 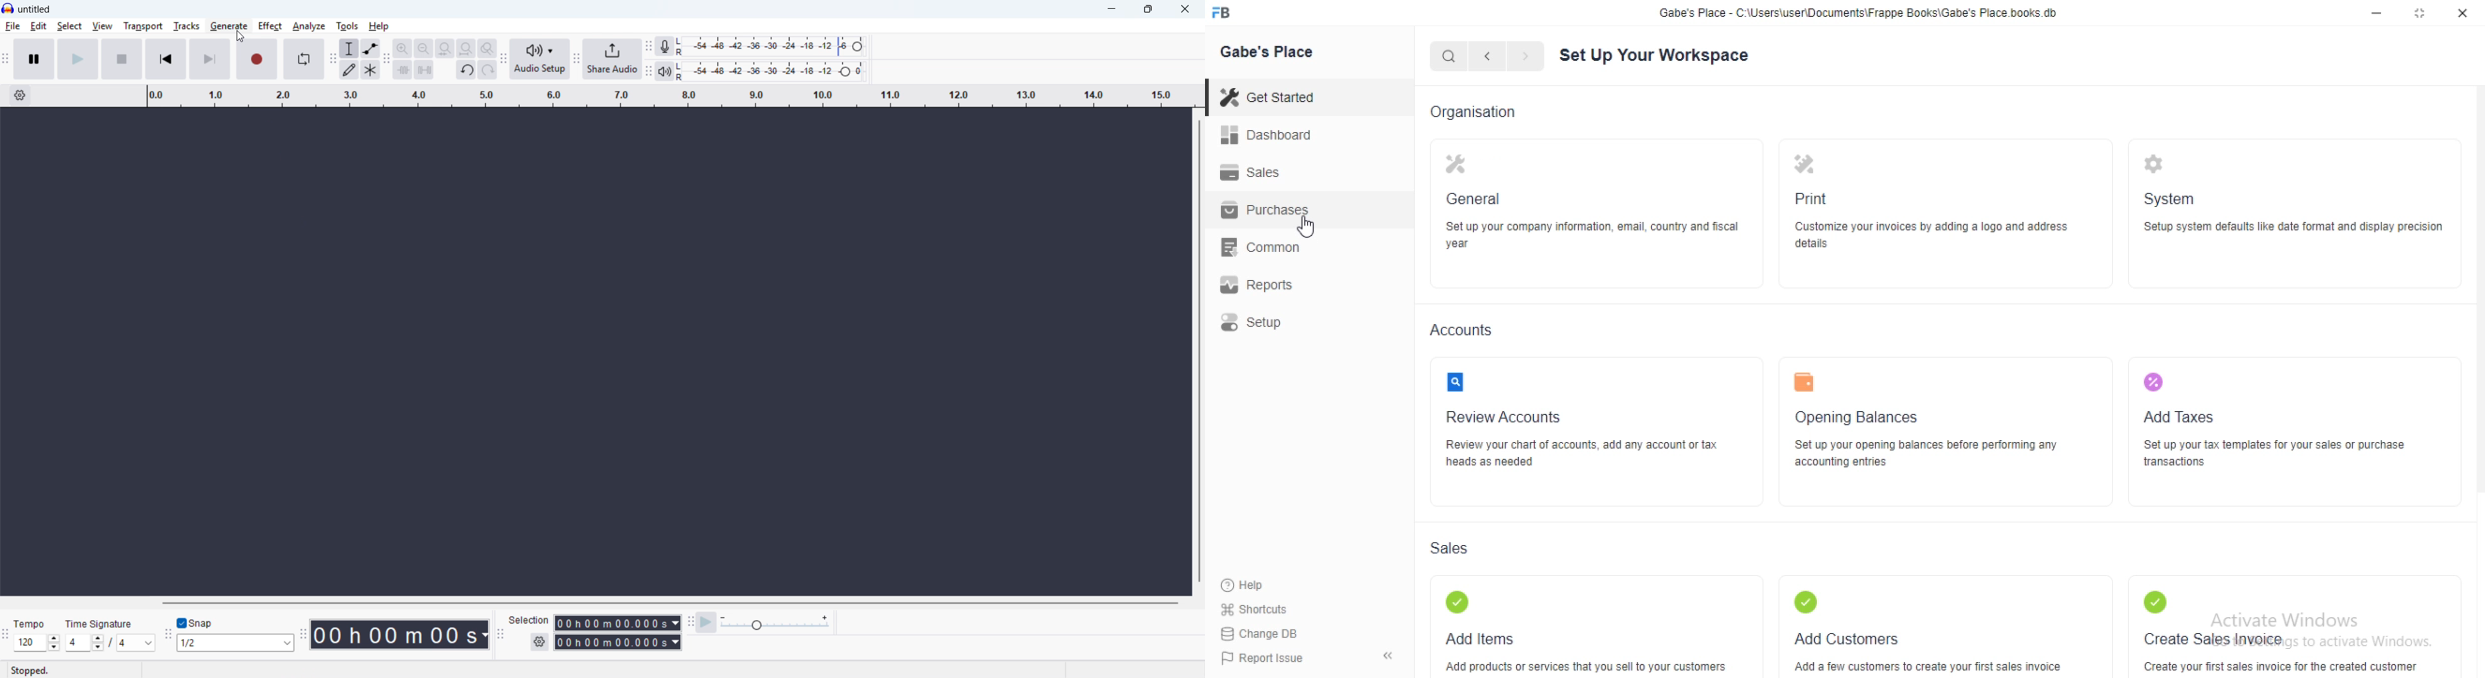 What do you see at coordinates (1262, 211) in the screenshot?
I see `Purchases` at bounding box center [1262, 211].